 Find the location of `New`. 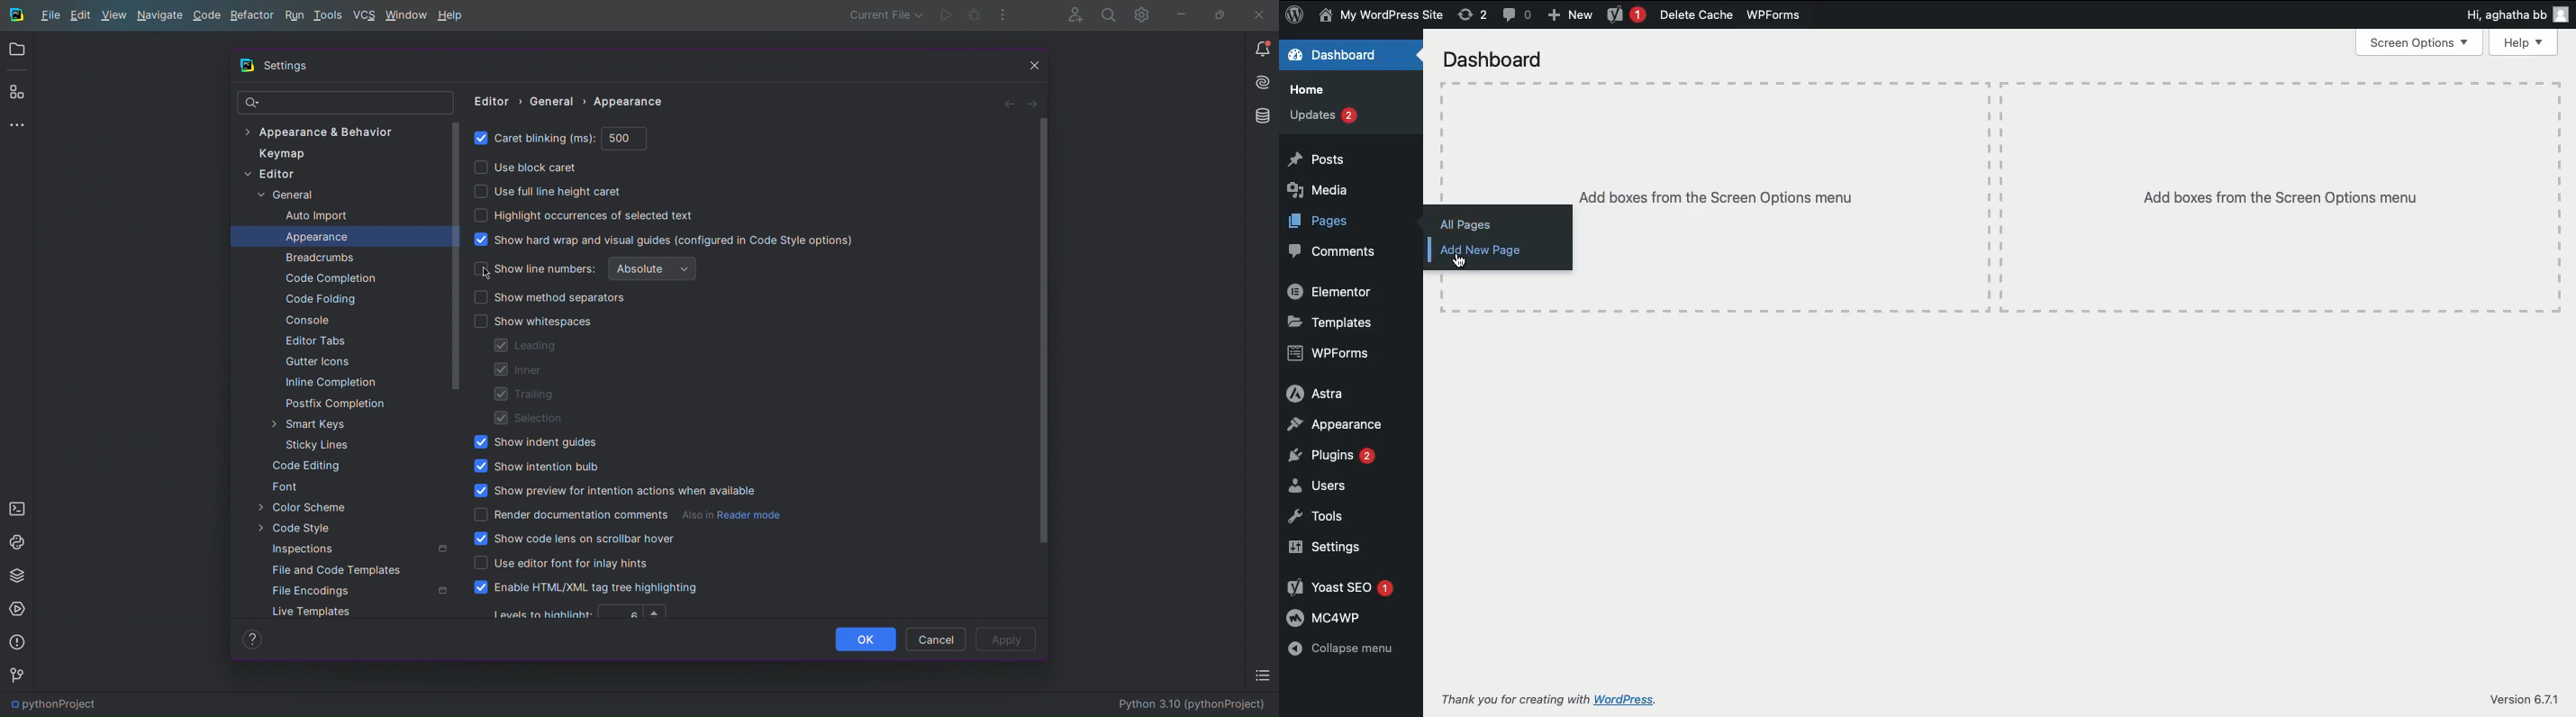

New is located at coordinates (1572, 16).